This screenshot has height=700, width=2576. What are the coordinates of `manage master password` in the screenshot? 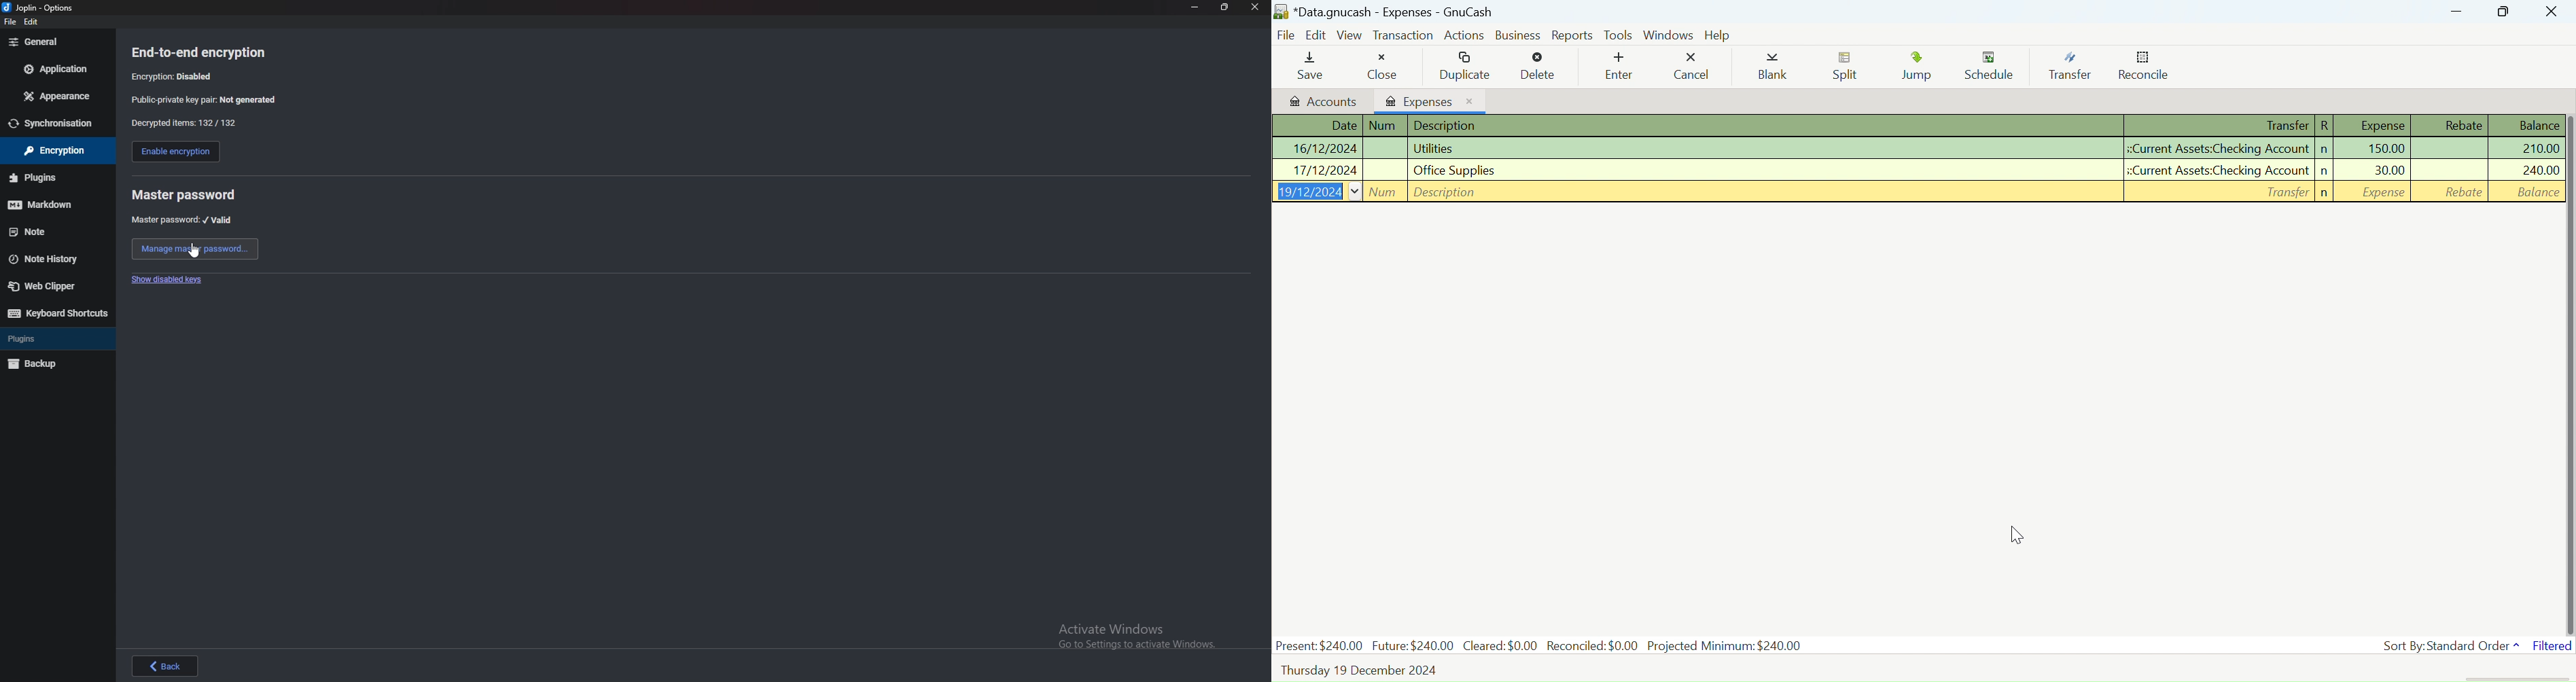 It's located at (195, 249).